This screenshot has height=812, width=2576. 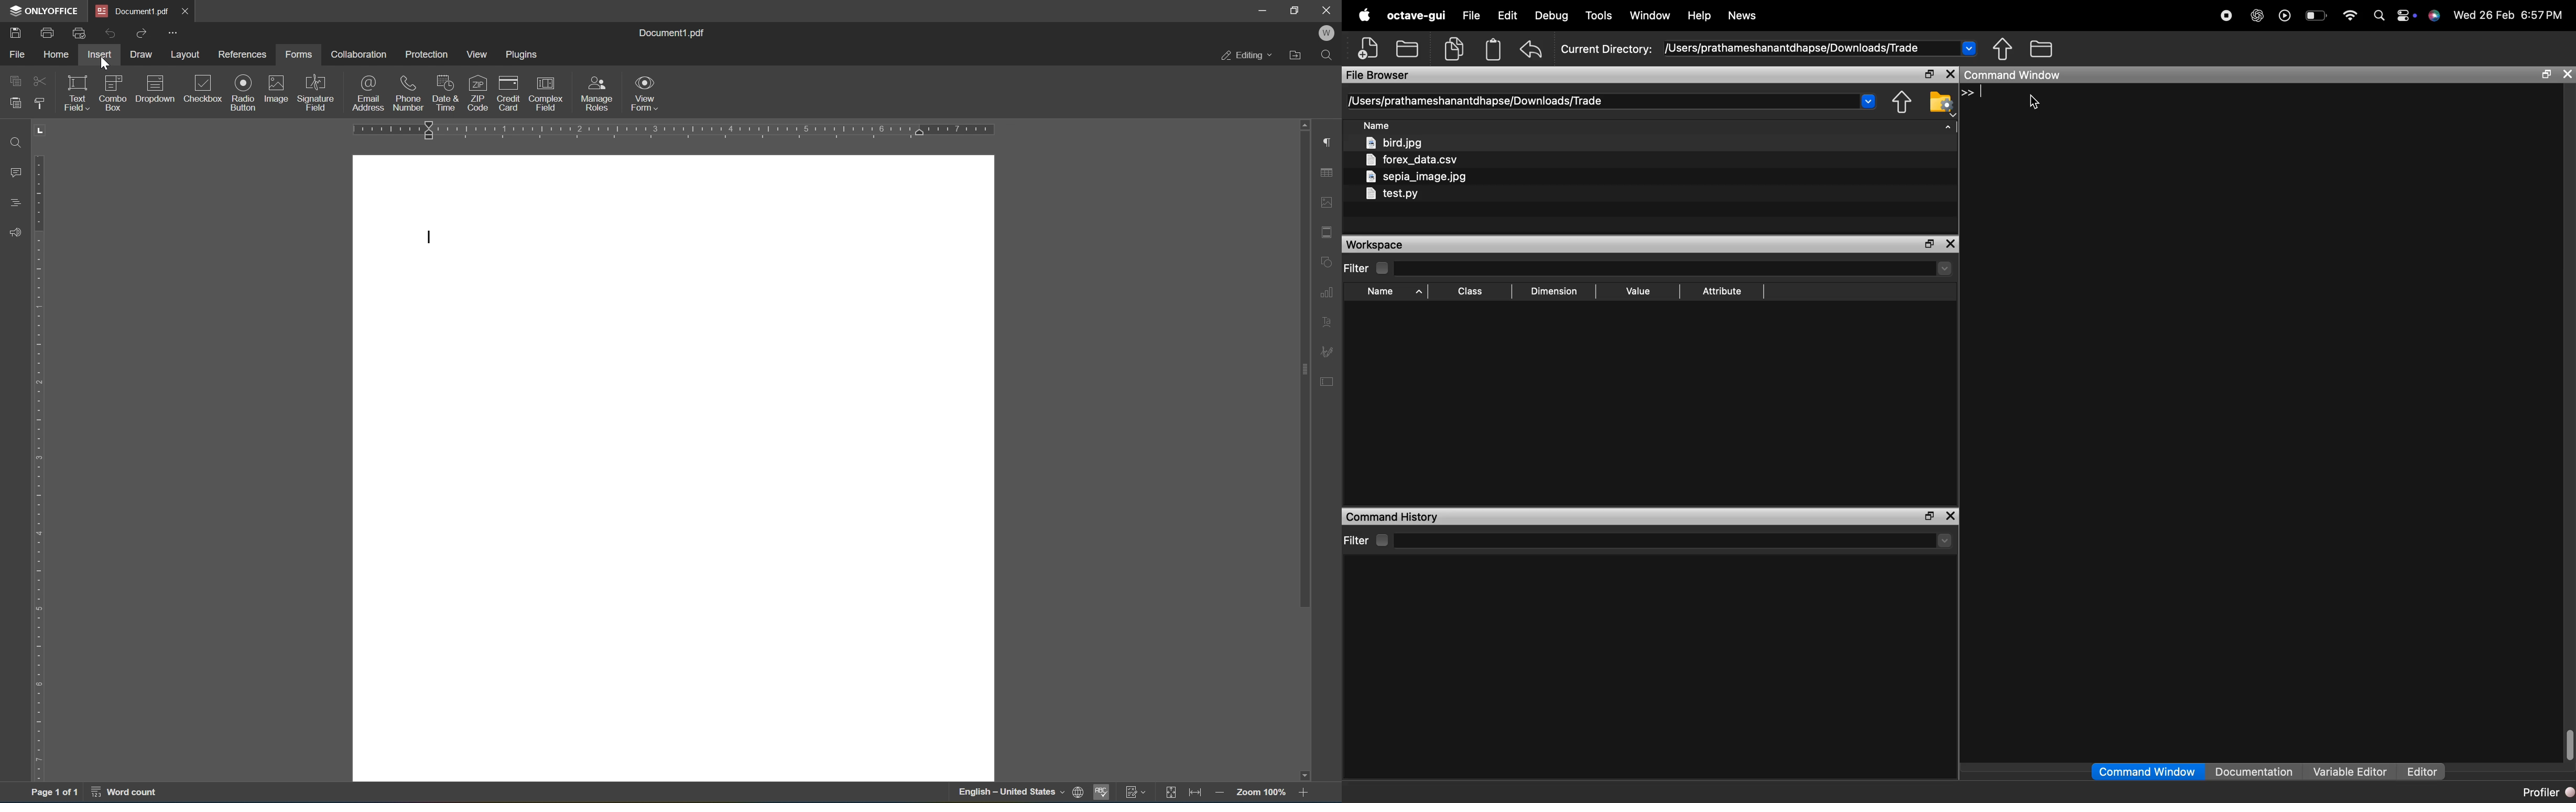 I want to click on date & time, so click(x=444, y=93).